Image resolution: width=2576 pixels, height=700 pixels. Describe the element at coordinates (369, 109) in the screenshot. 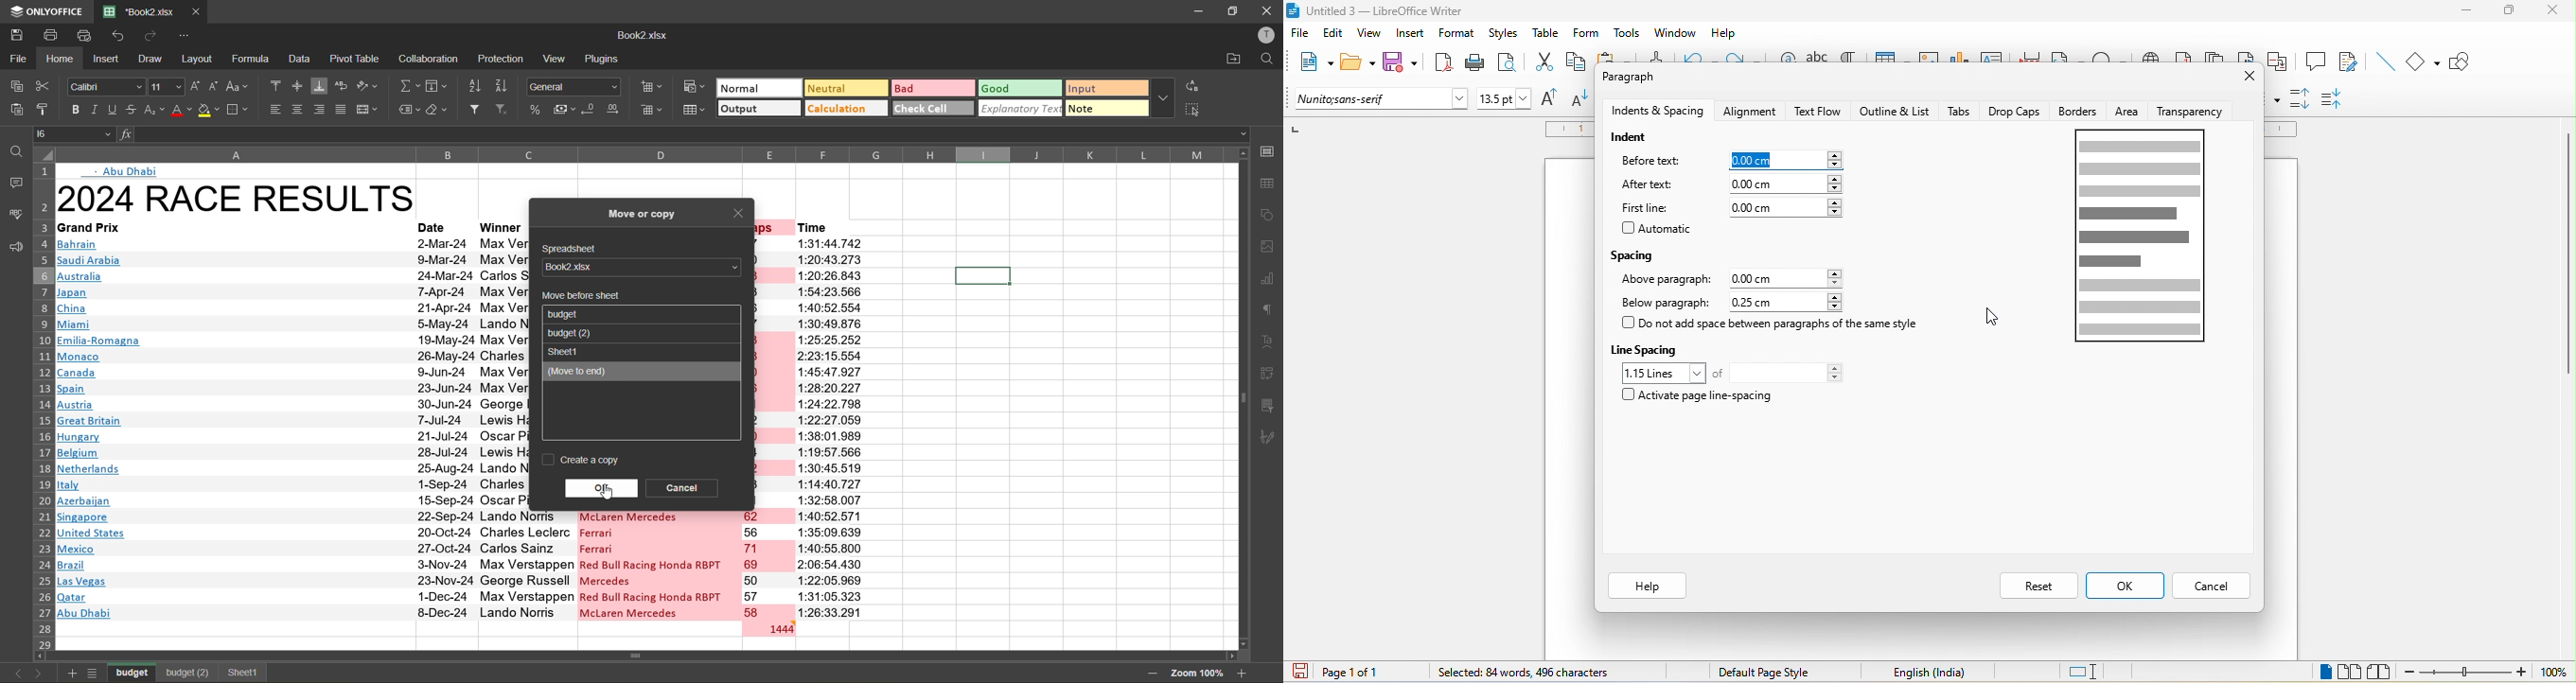

I see `merge and center` at that location.